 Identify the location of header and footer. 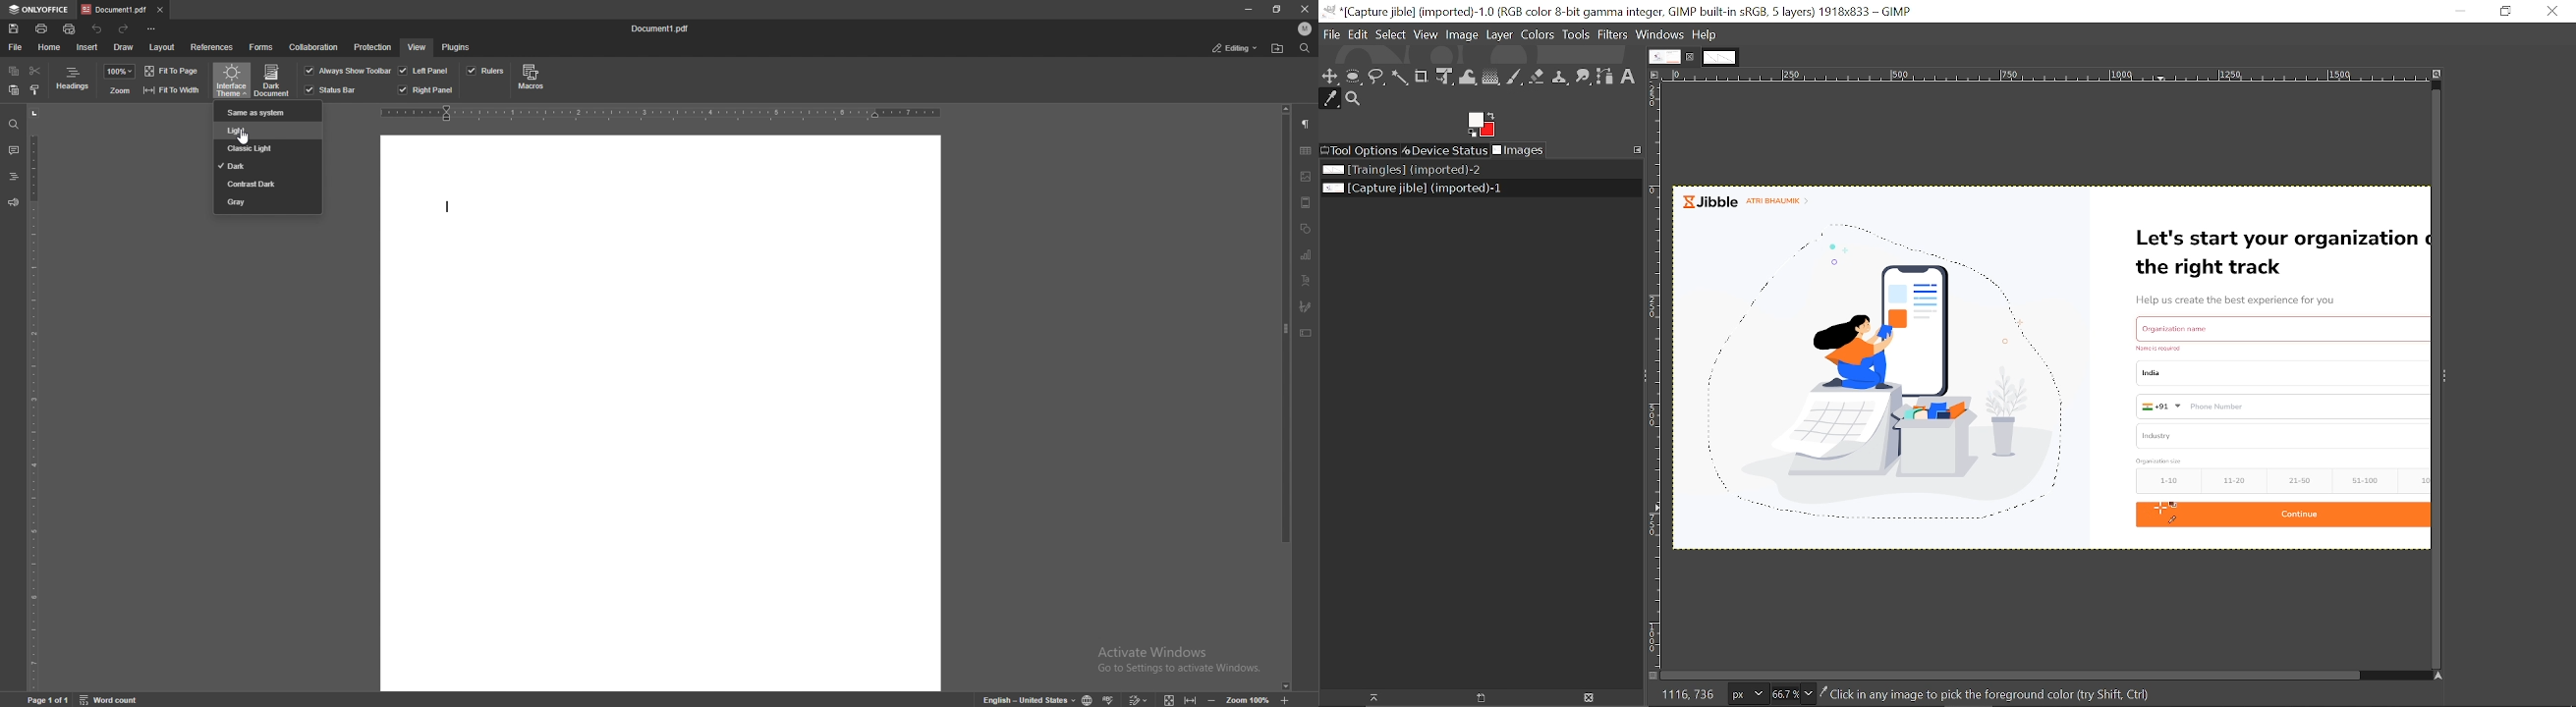
(1305, 202).